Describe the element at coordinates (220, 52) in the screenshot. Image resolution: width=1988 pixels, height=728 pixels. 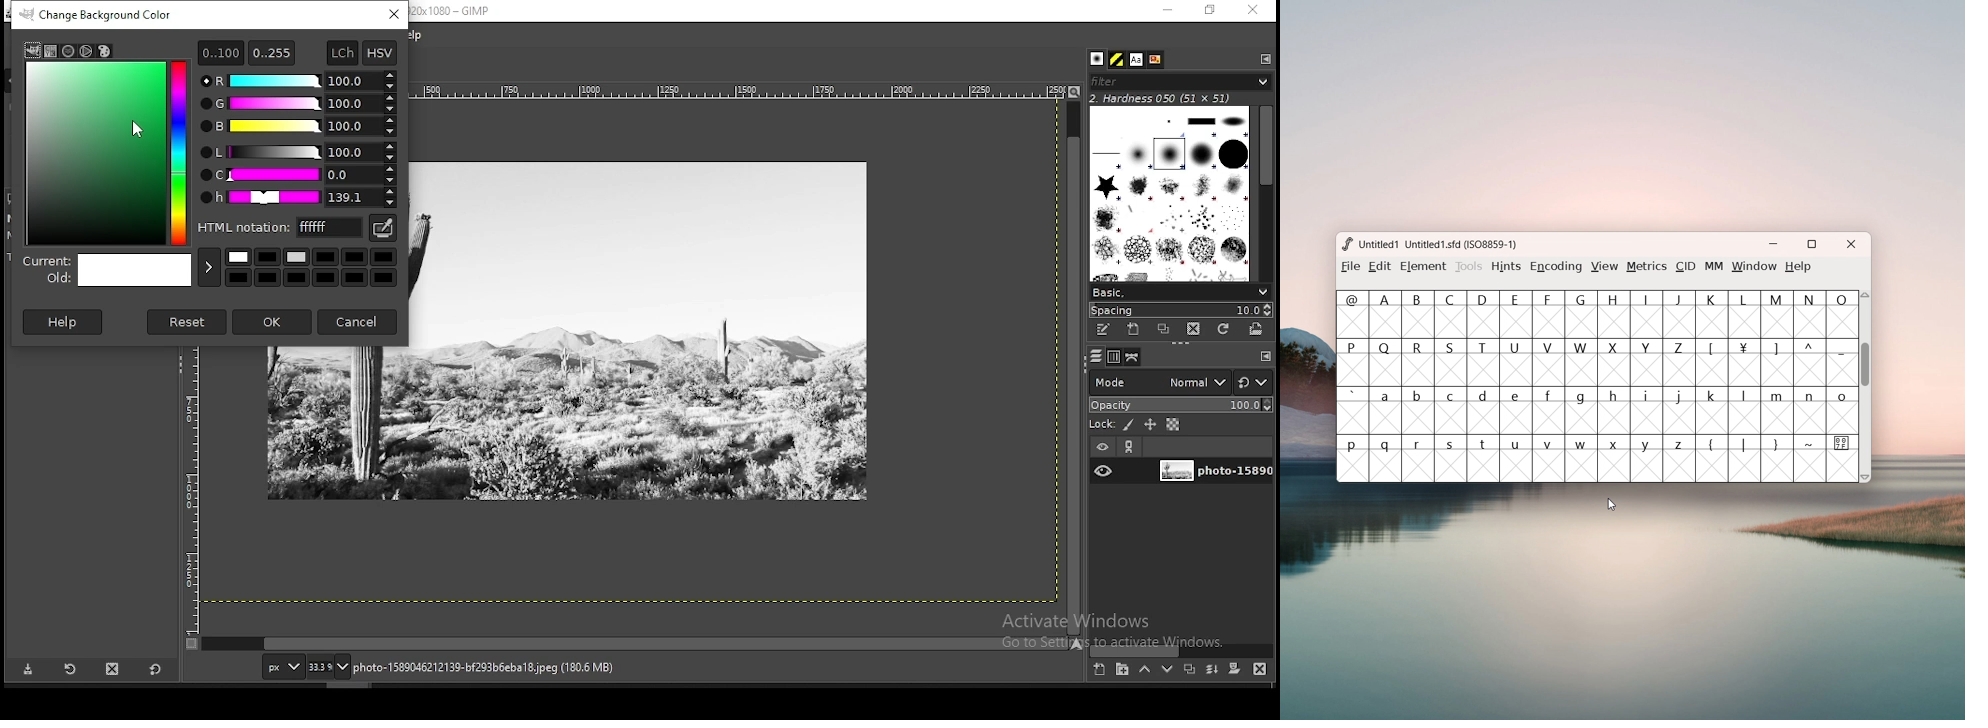
I see `0..100` at that location.